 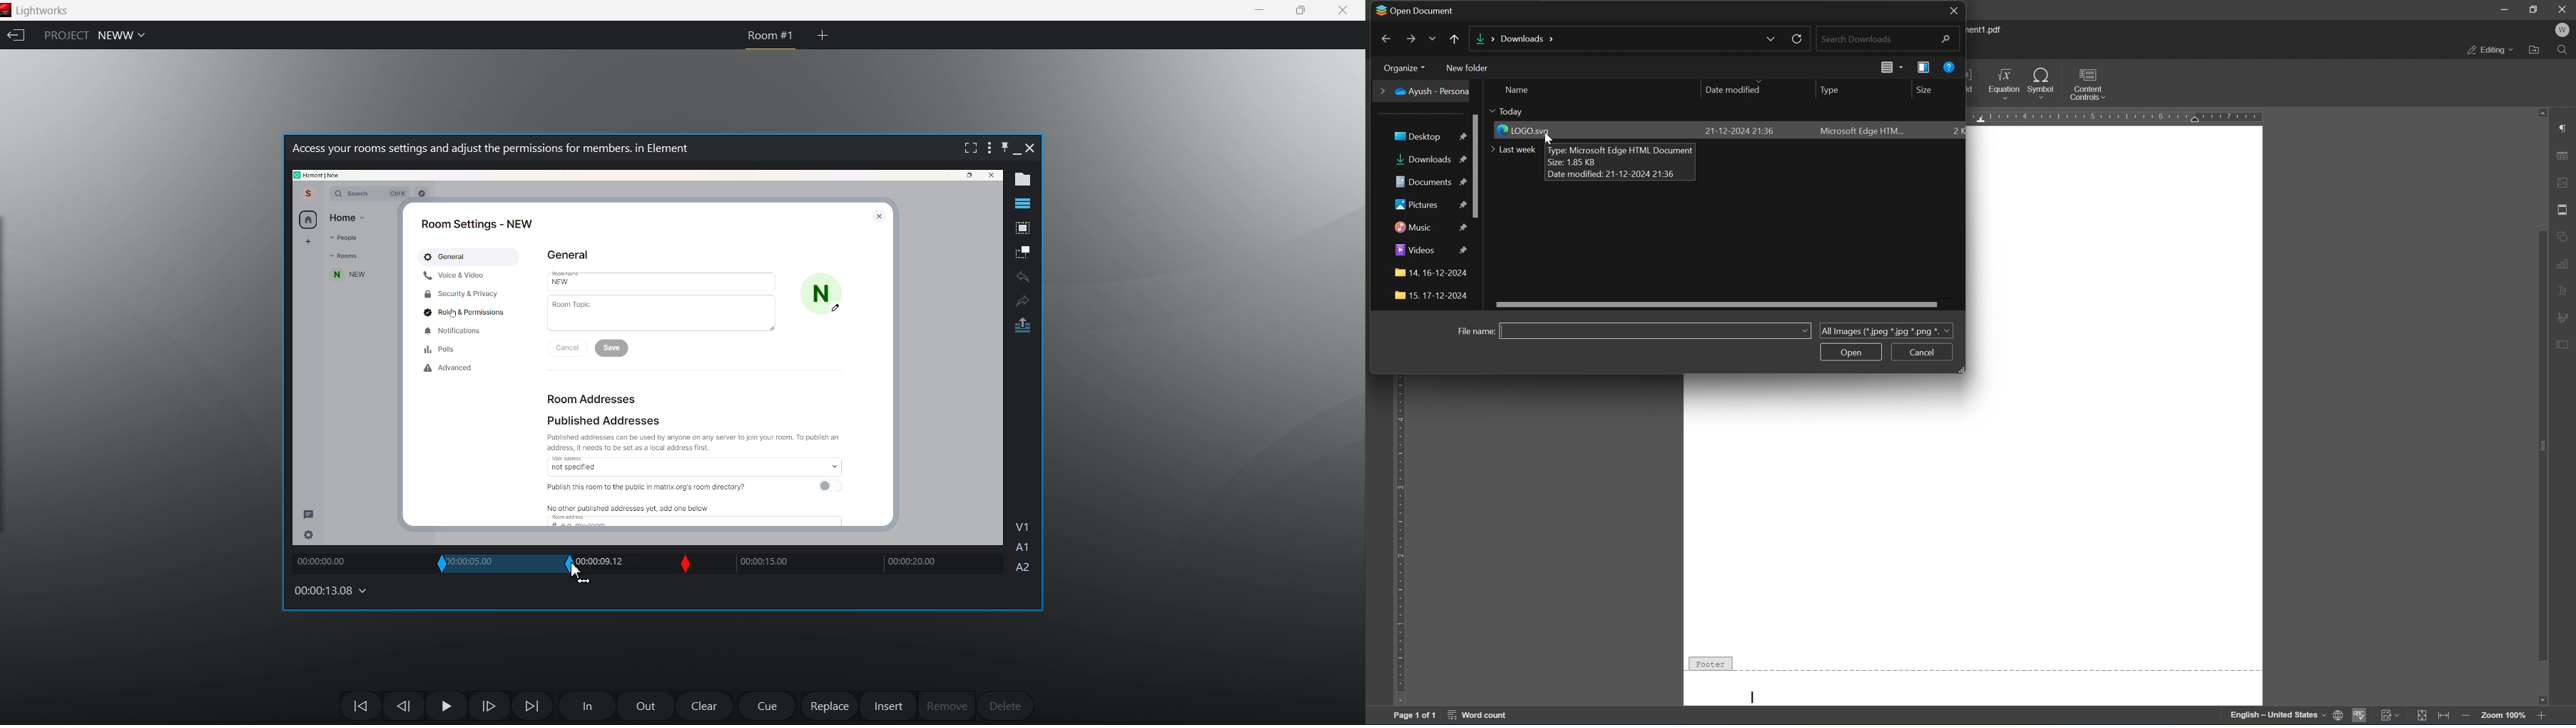 What do you see at coordinates (467, 312) in the screenshot?
I see `Roid & Permissions` at bounding box center [467, 312].